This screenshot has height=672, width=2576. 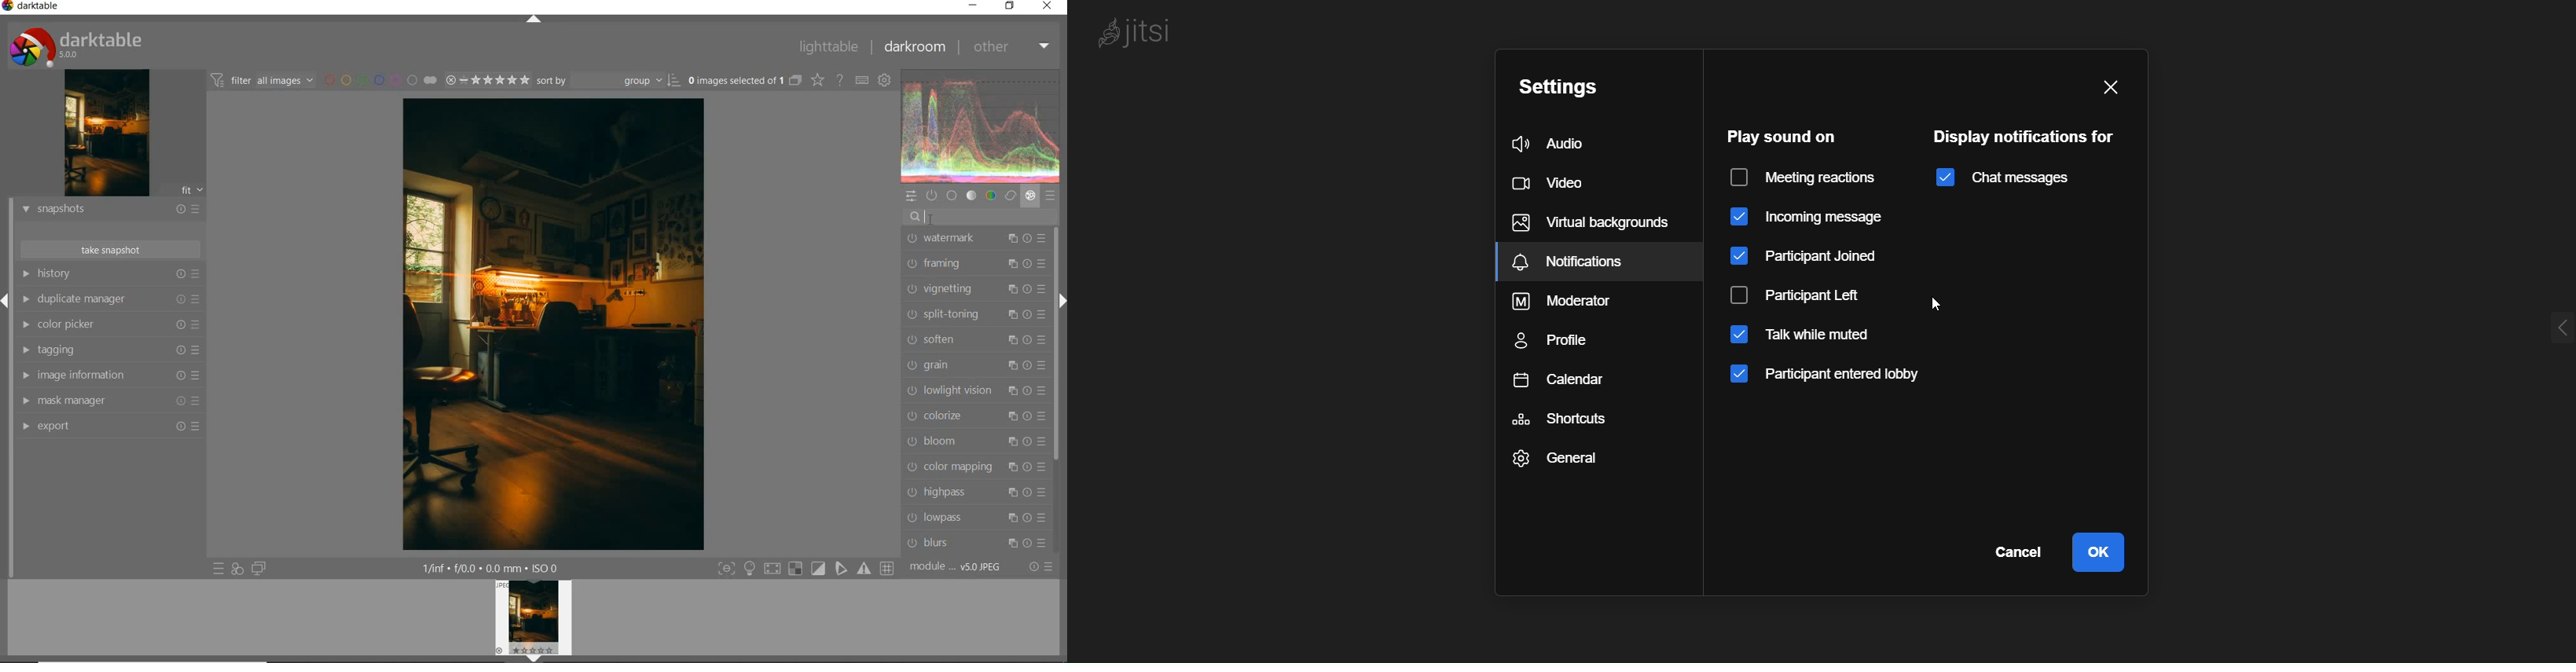 What do you see at coordinates (931, 219) in the screenshot?
I see `CURSOR` at bounding box center [931, 219].